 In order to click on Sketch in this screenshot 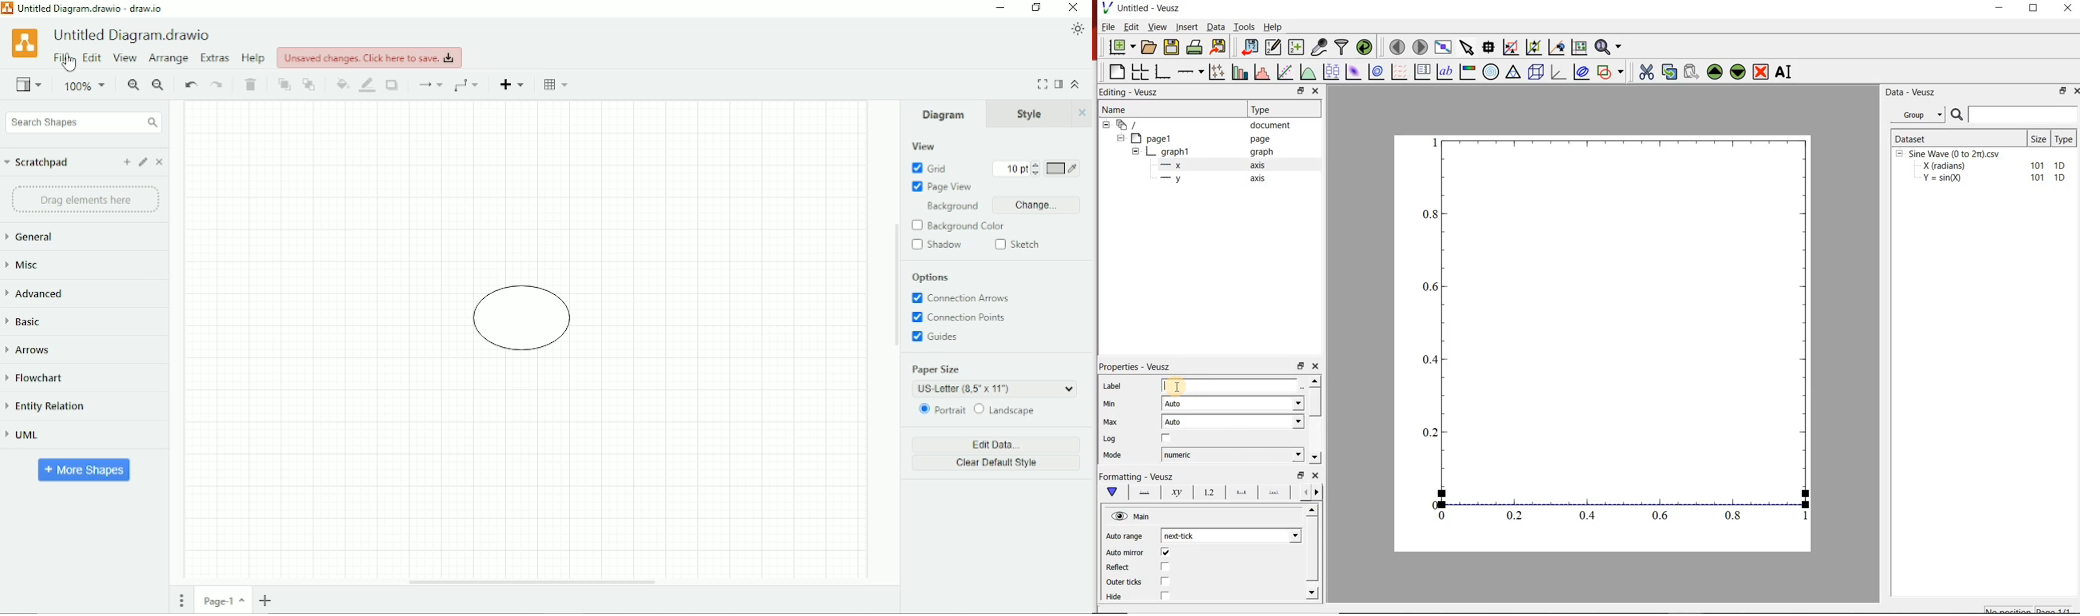, I will do `click(1021, 245)`.